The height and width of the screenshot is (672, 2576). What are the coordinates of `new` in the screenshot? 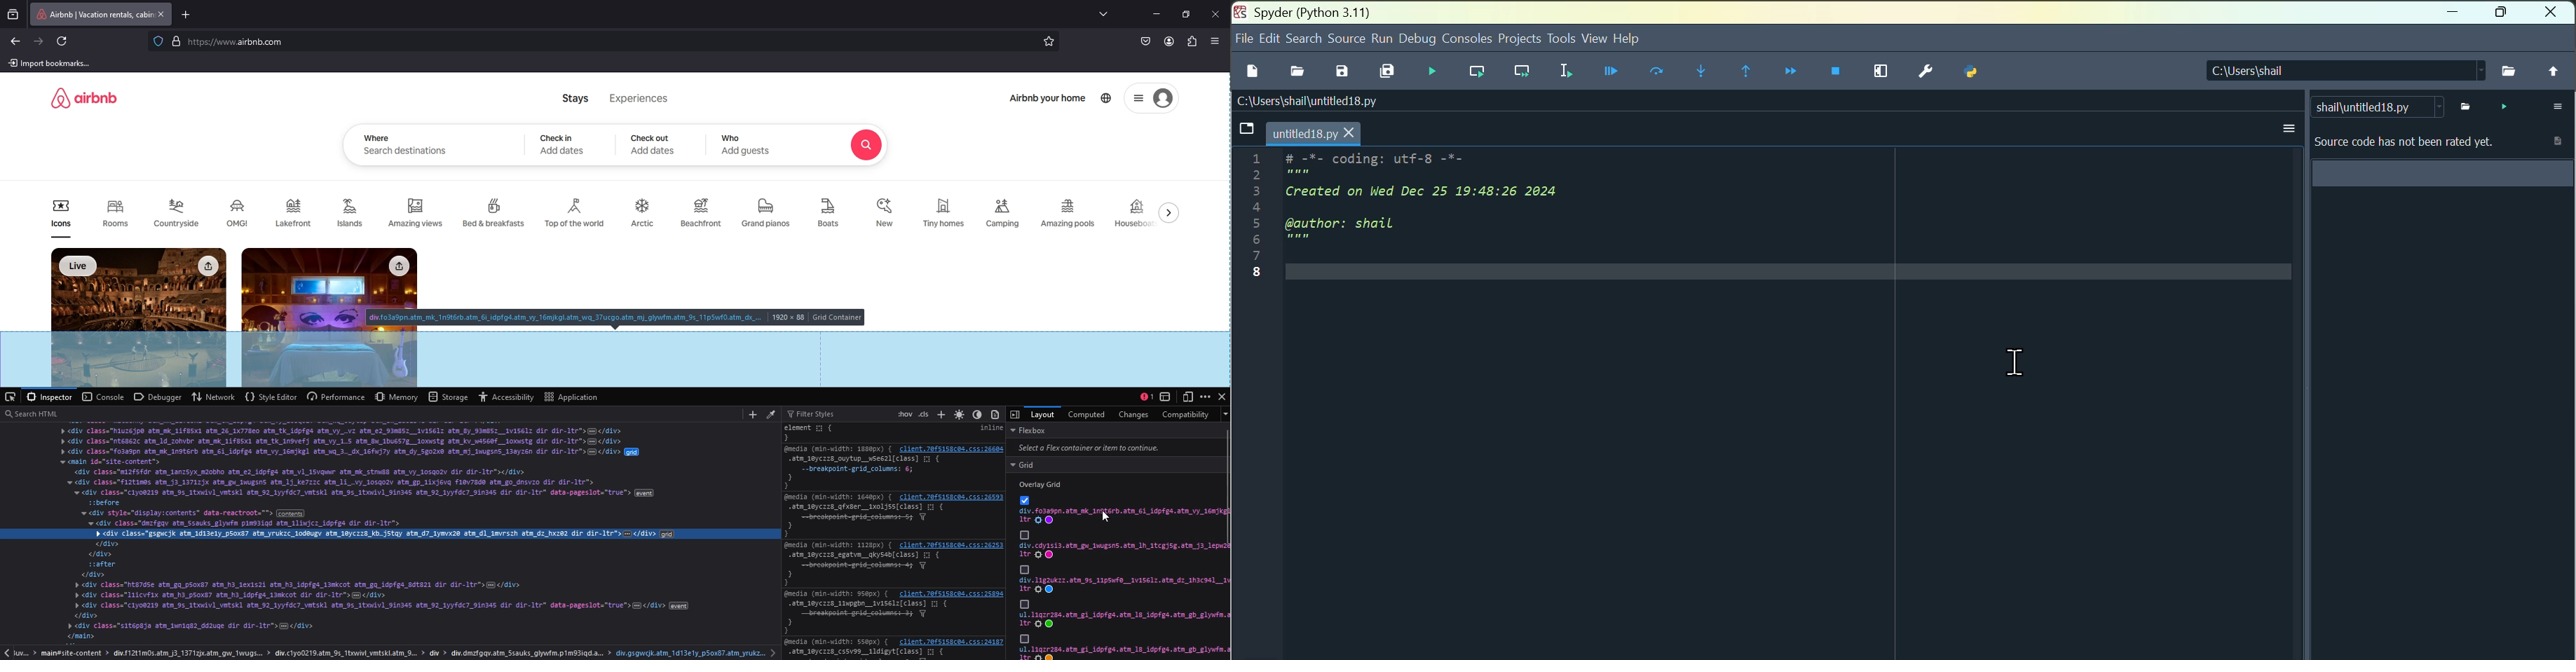 It's located at (887, 213).